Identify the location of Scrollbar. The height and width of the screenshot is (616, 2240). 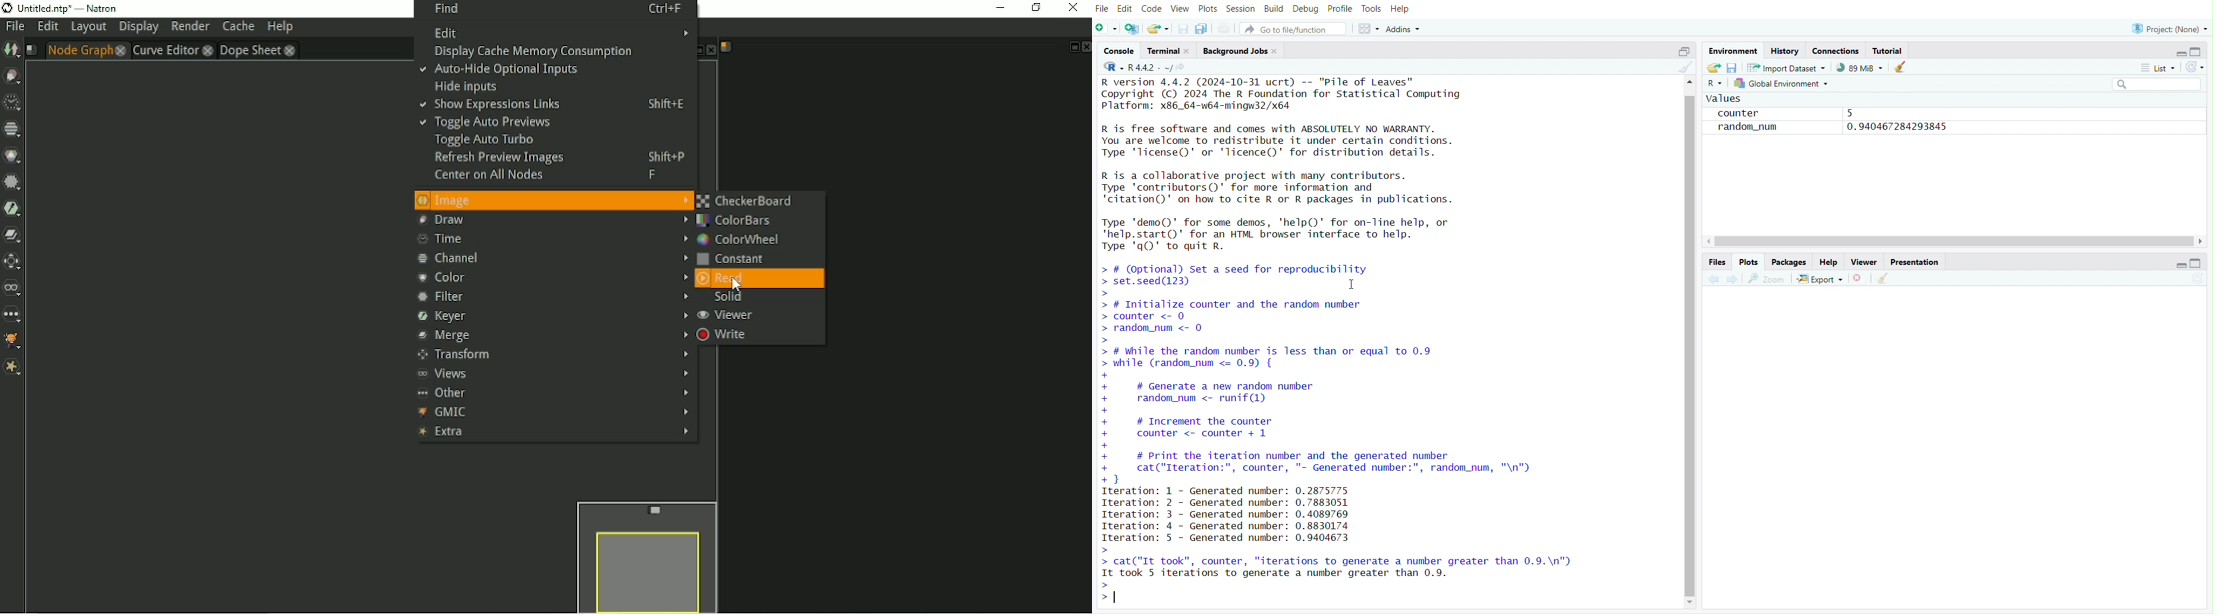
(1952, 242).